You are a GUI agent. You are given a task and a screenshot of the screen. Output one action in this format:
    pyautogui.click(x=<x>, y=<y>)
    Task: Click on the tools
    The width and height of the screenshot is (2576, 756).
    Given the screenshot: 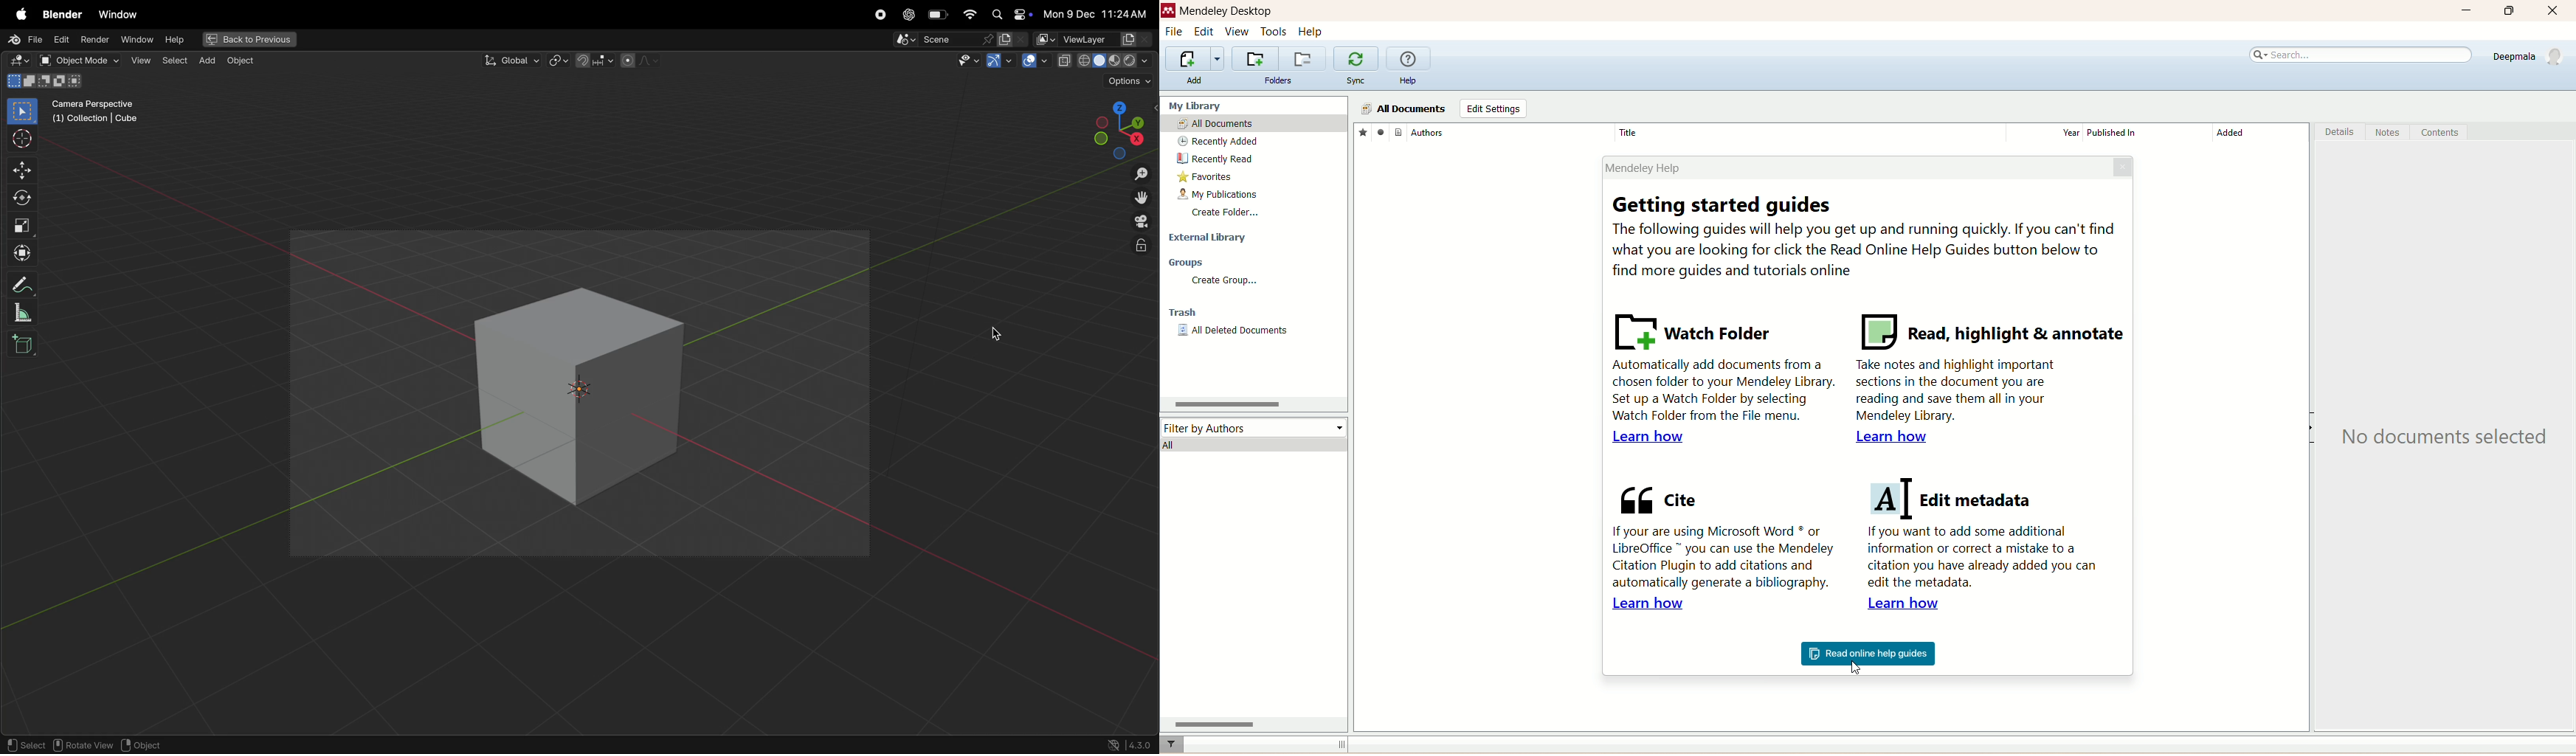 What is the action you would take?
    pyautogui.click(x=1274, y=32)
    